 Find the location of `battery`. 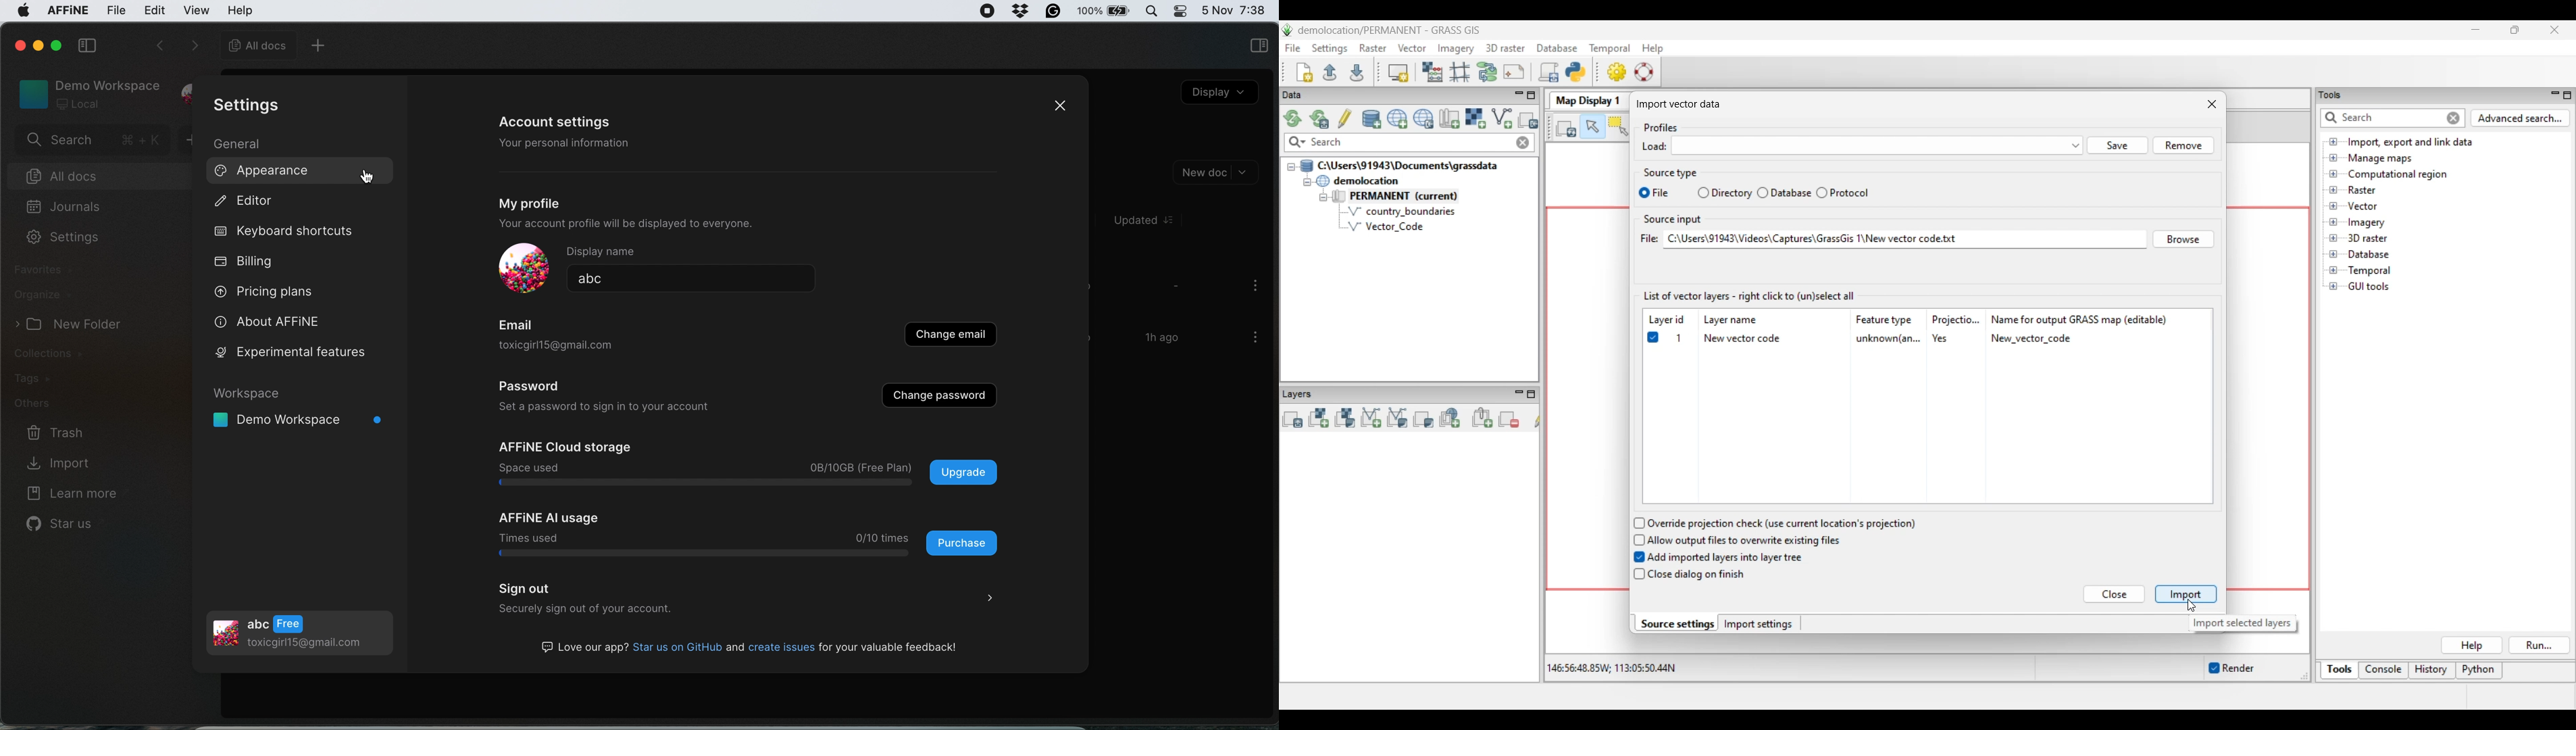

battery is located at coordinates (1106, 11).